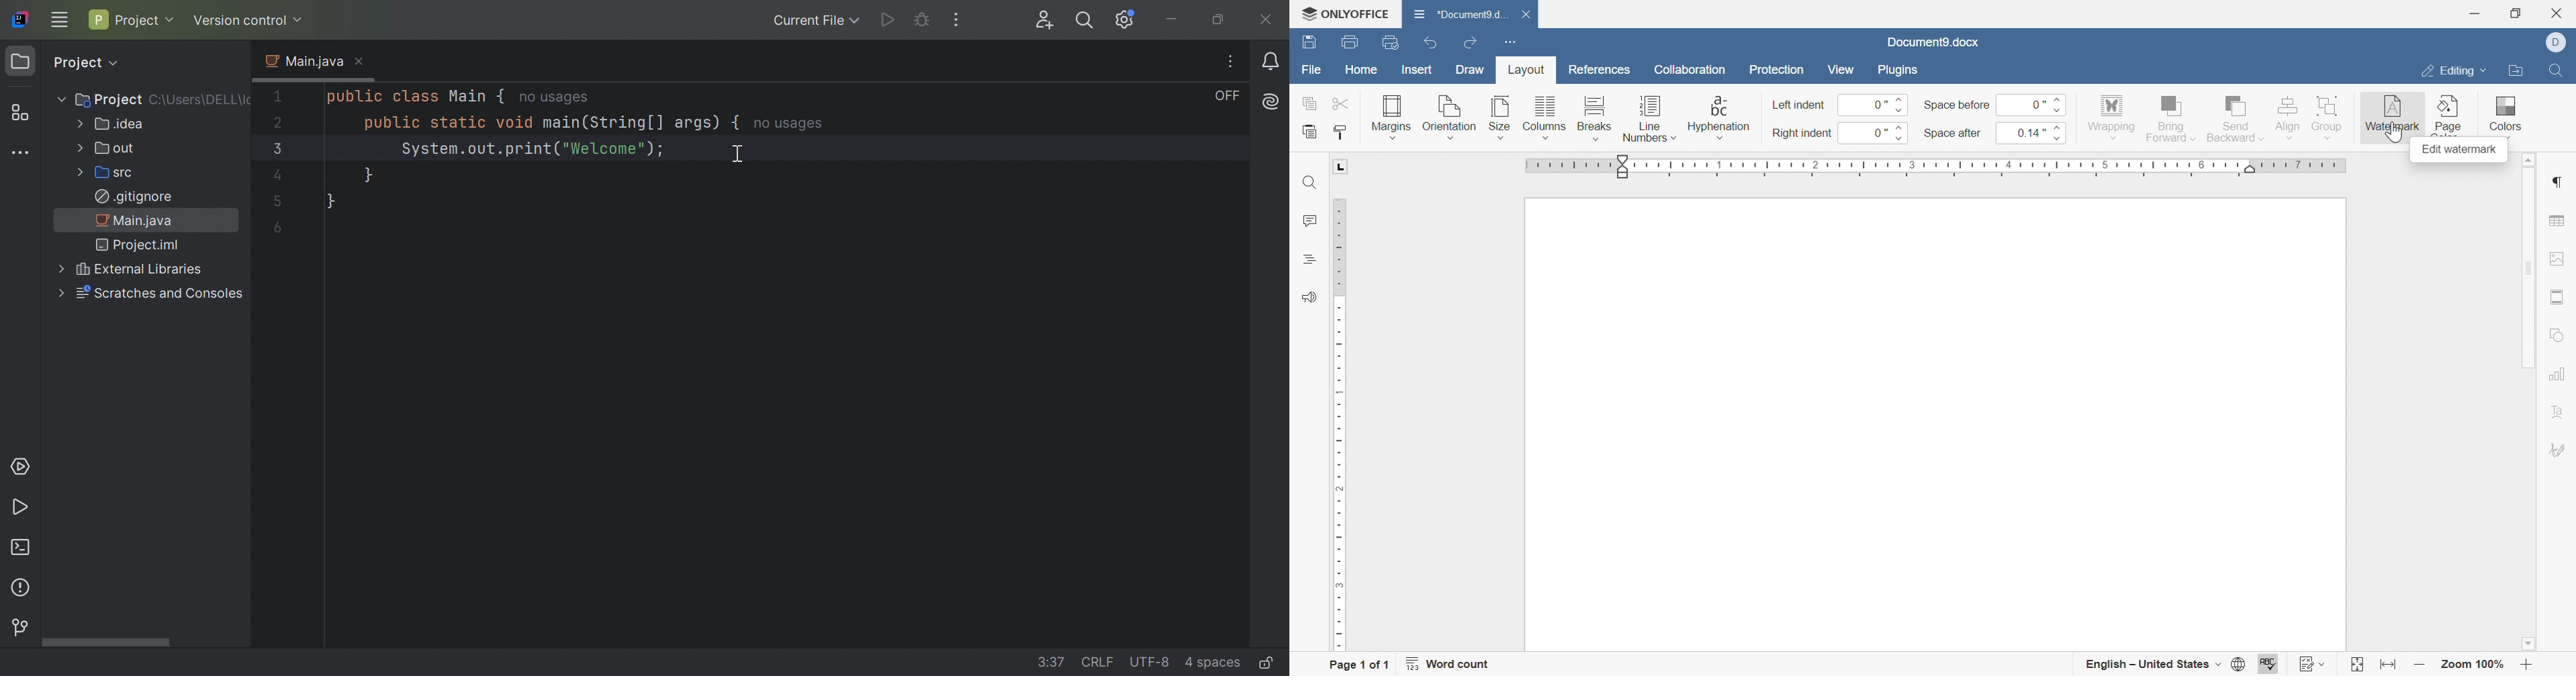  What do you see at coordinates (1342, 166) in the screenshot?
I see `L` at bounding box center [1342, 166].